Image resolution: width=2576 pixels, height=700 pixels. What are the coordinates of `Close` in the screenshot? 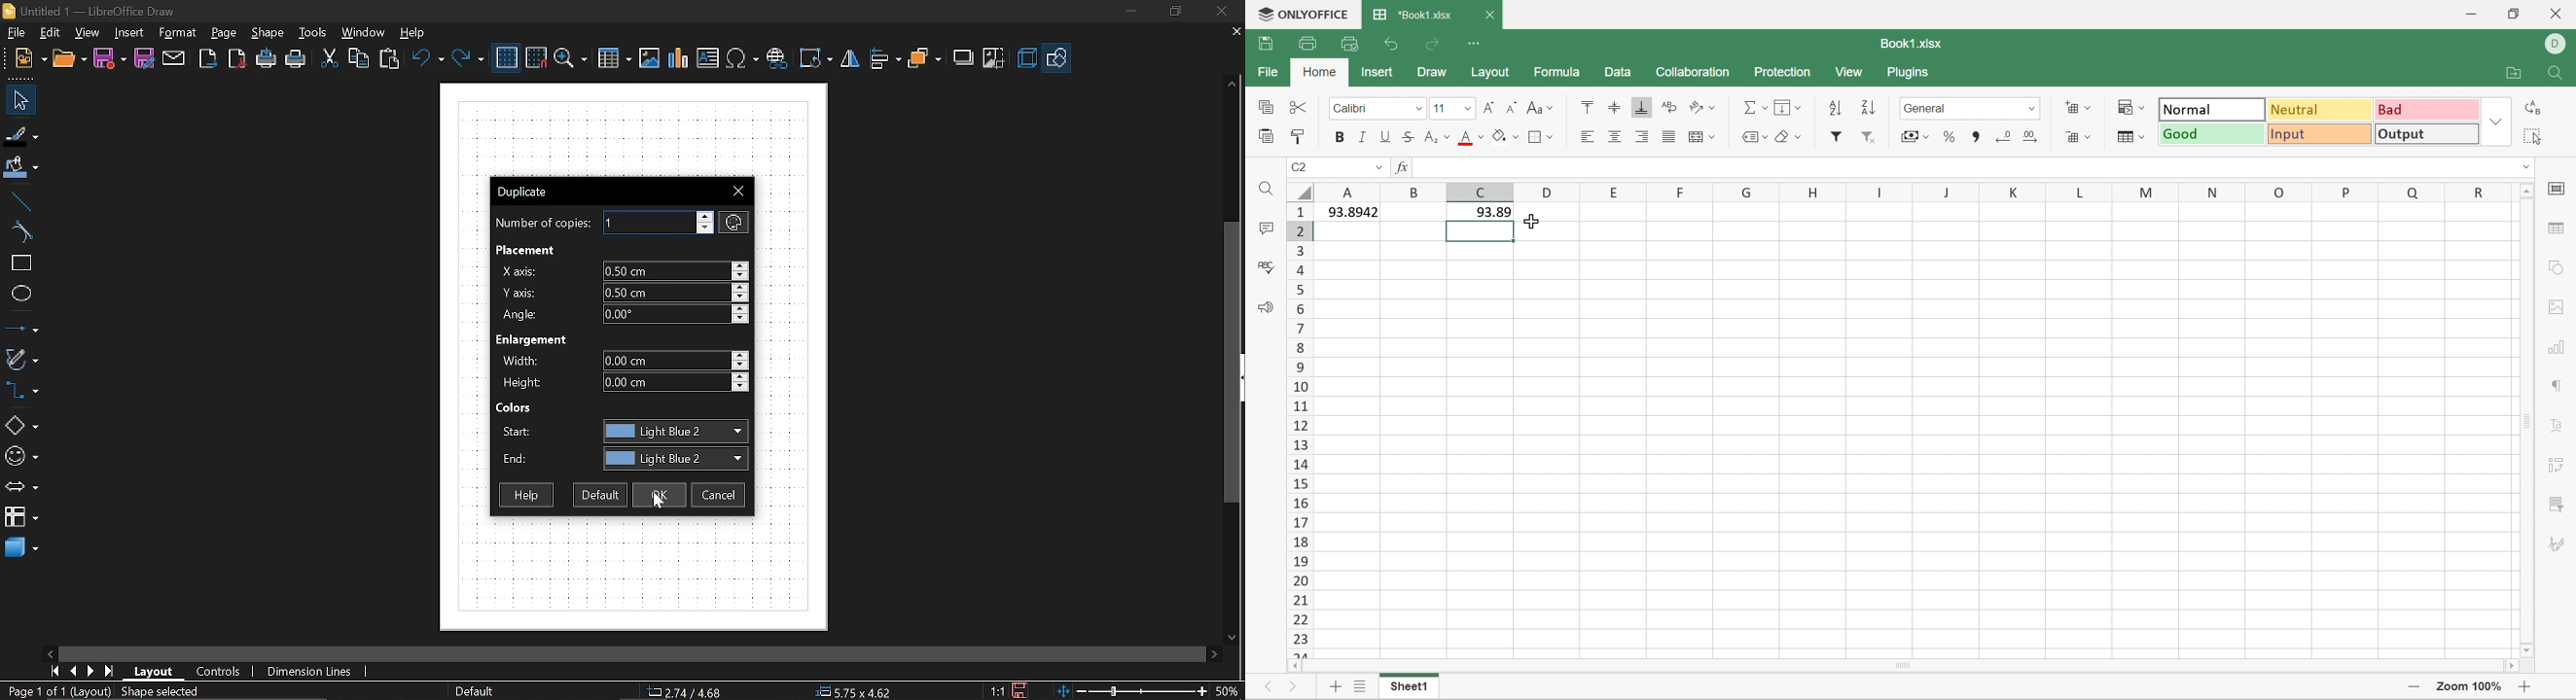 It's located at (1490, 15).